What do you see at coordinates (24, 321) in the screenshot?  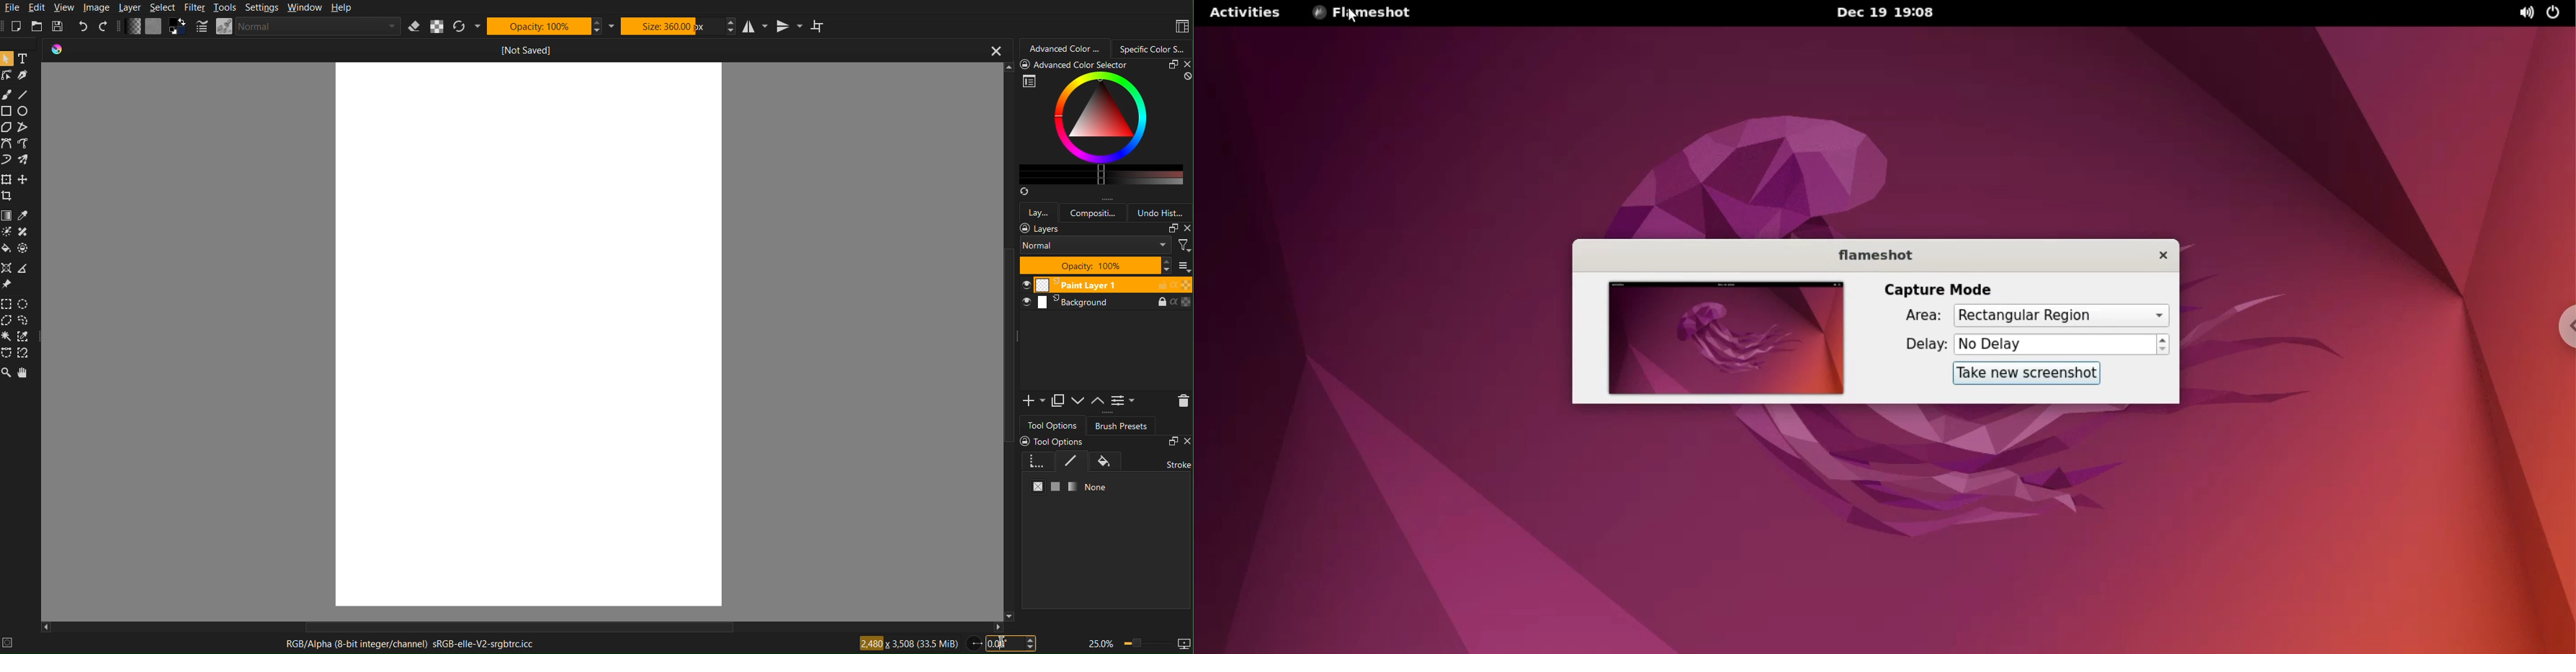 I see `Lasso (Freehand) Selection Tool` at bounding box center [24, 321].